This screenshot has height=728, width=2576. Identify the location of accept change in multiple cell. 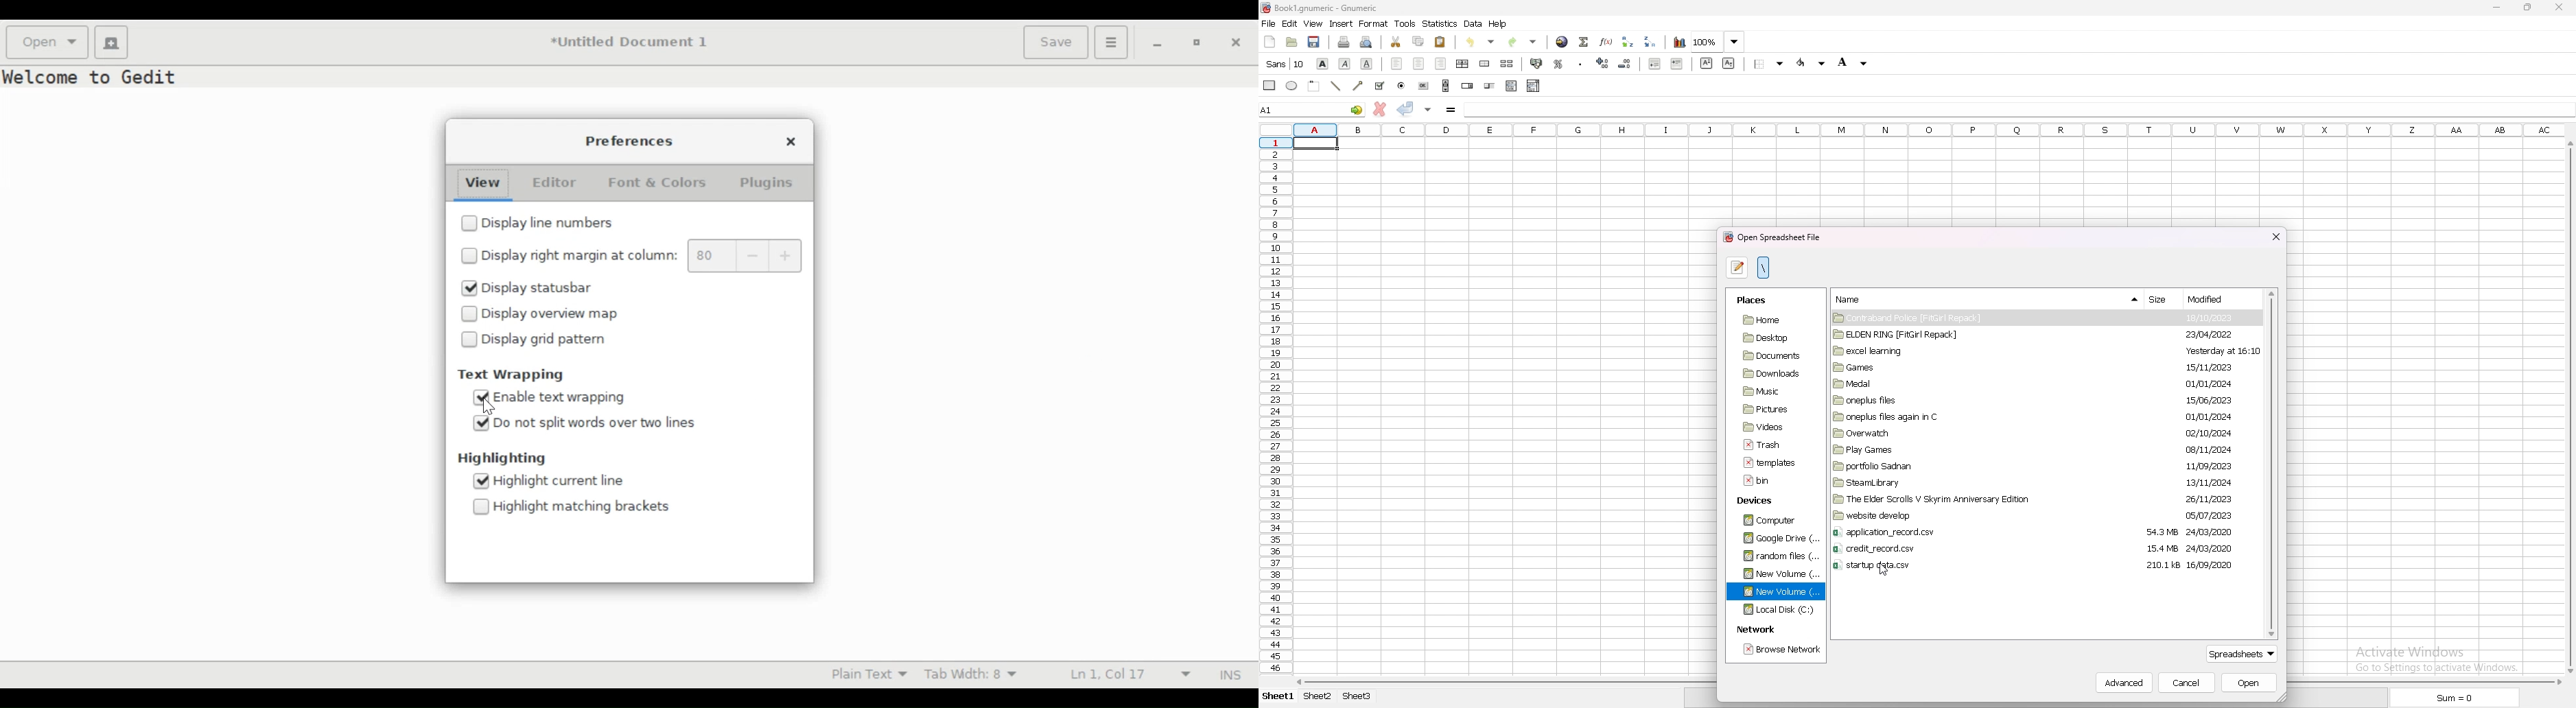
(1427, 109).